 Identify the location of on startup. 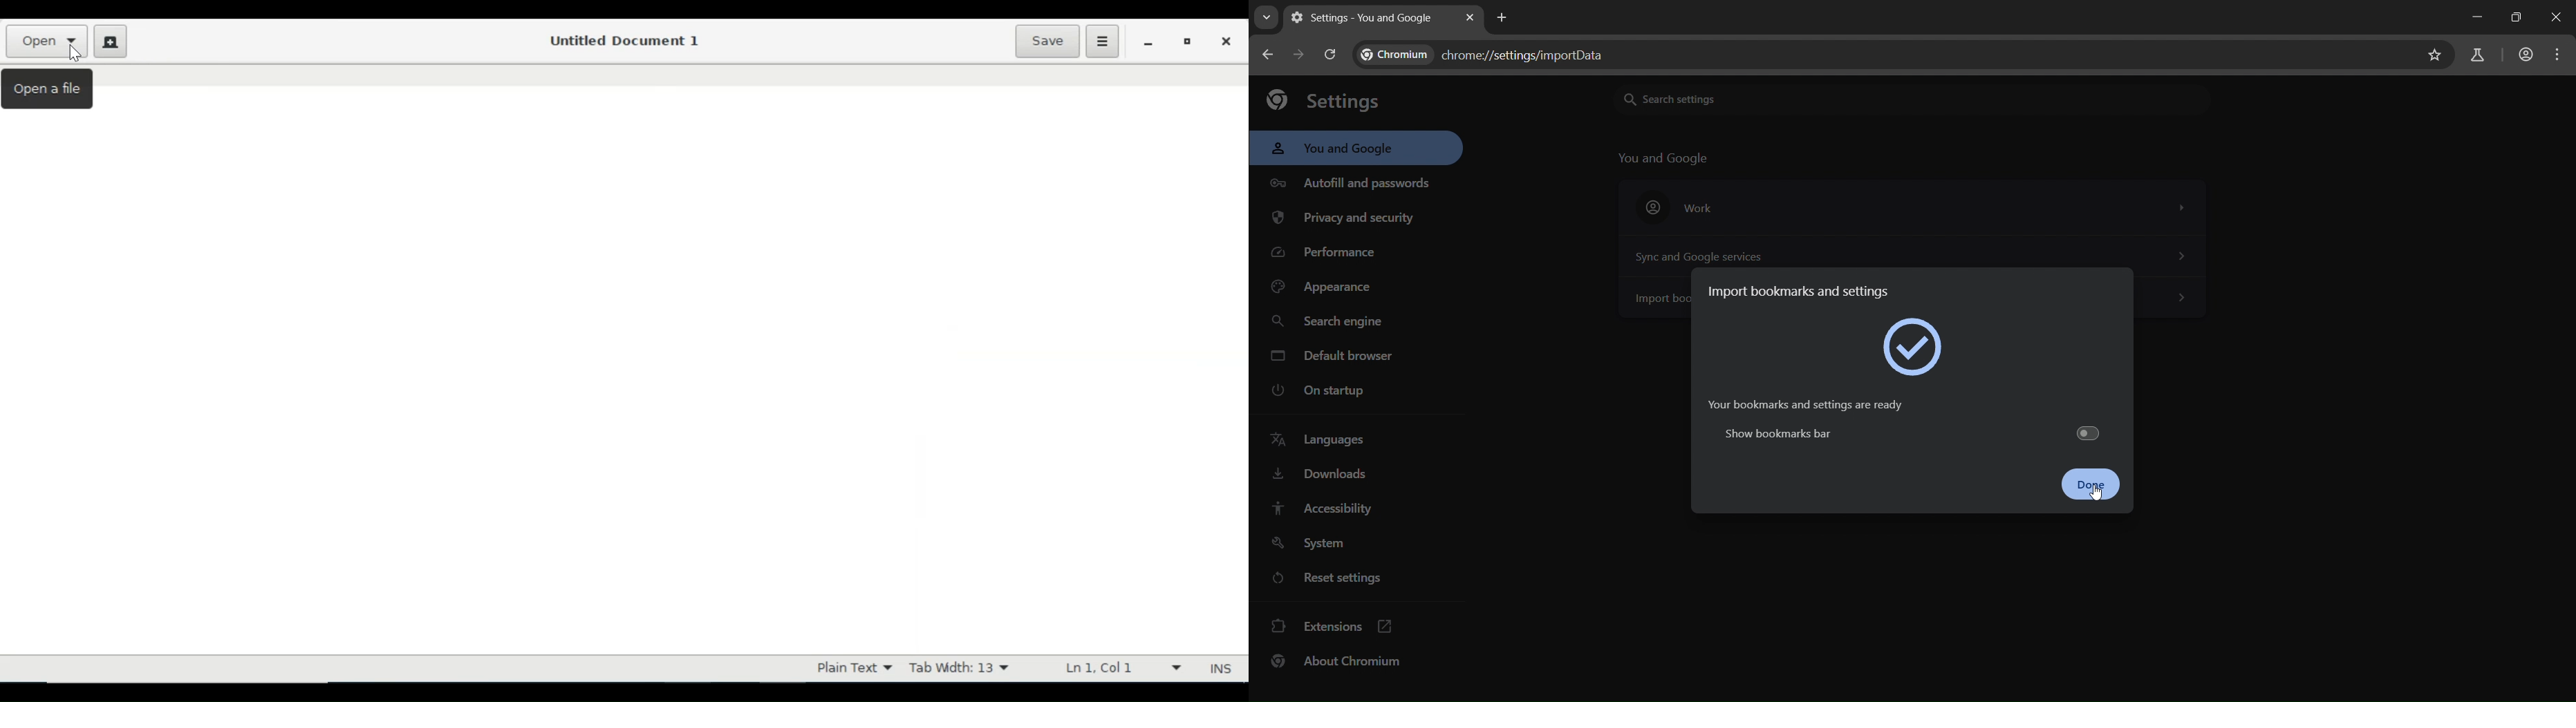
(1316, 391).